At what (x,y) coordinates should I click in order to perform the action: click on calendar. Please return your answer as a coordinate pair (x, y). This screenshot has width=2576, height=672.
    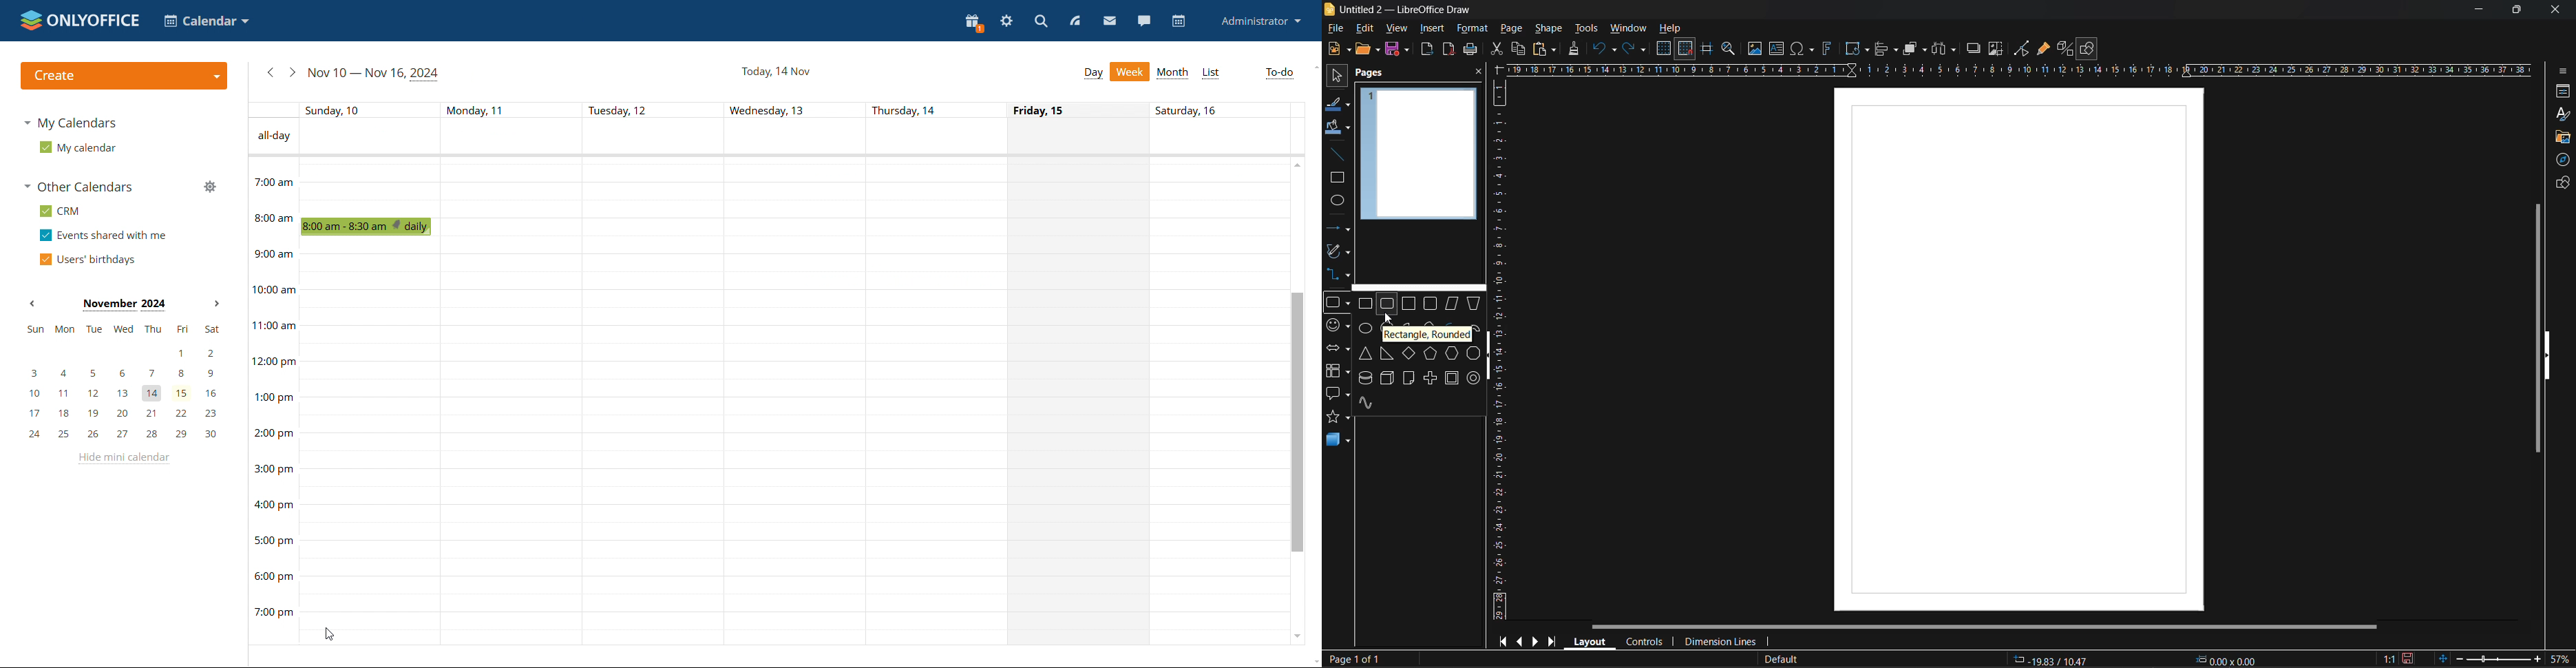
    Looking at the image, I should click on (1177, 21).